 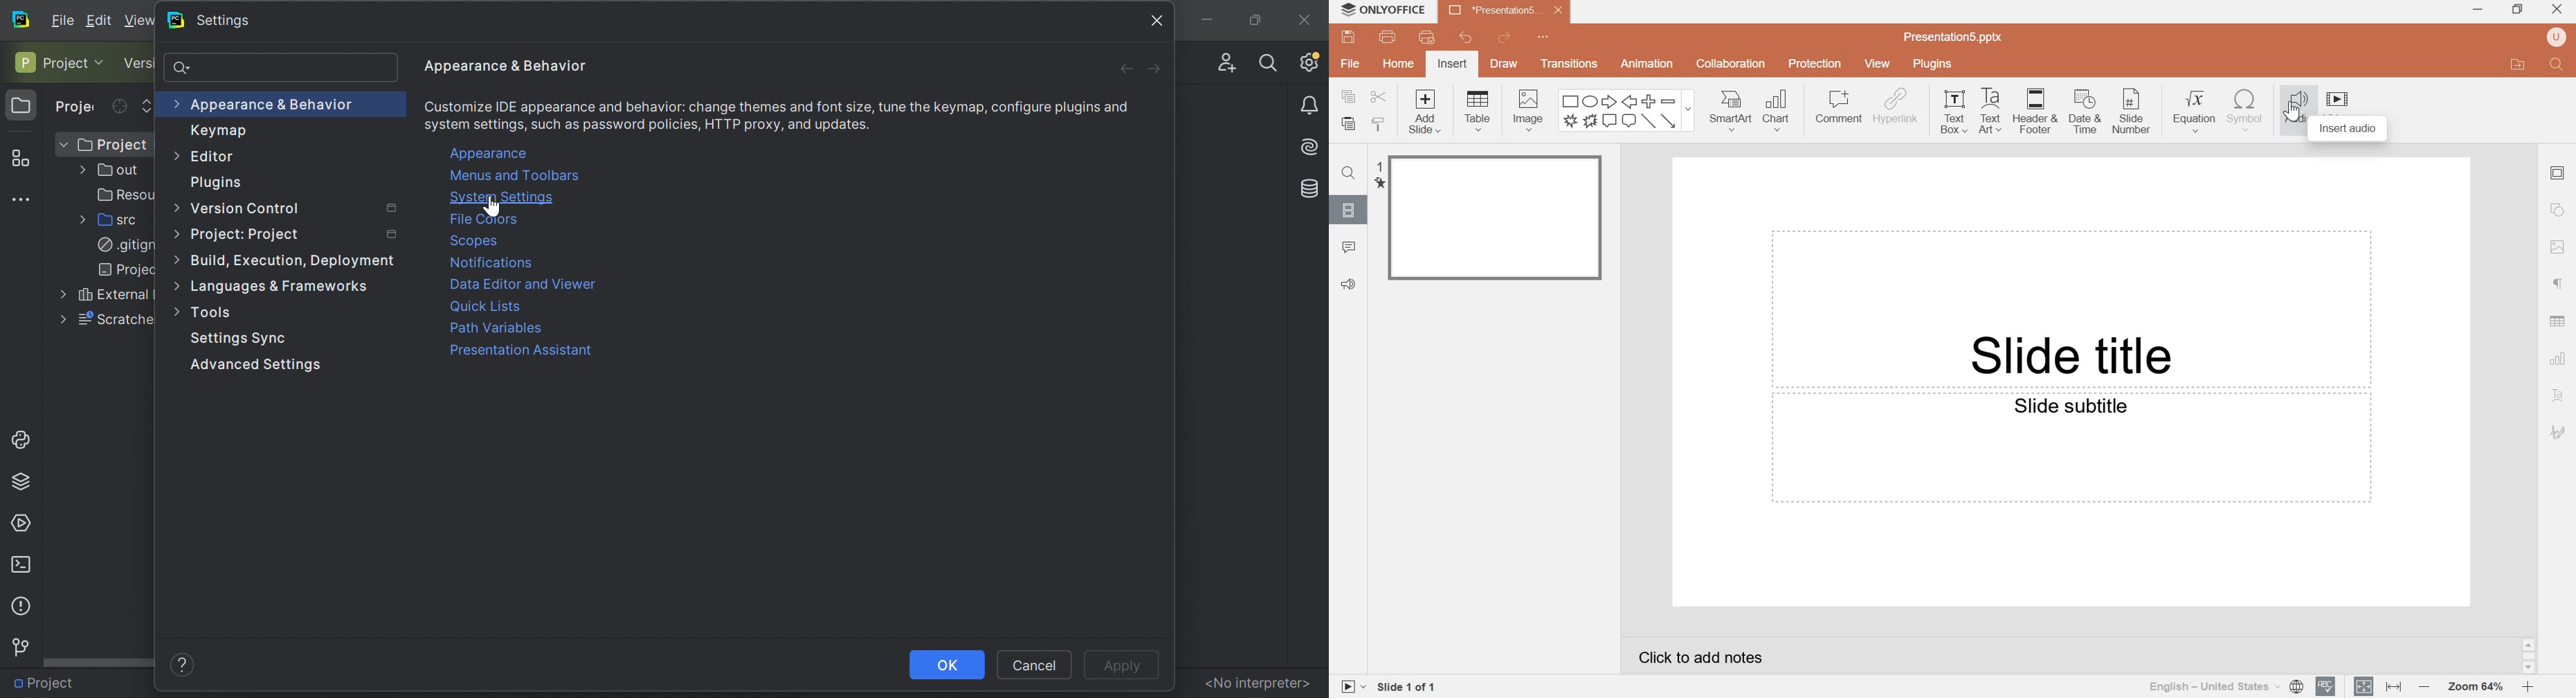 What do you see at coordinates (1464, 36) in the screenshot?
I see `undo` at bounding box center [1464, 36].